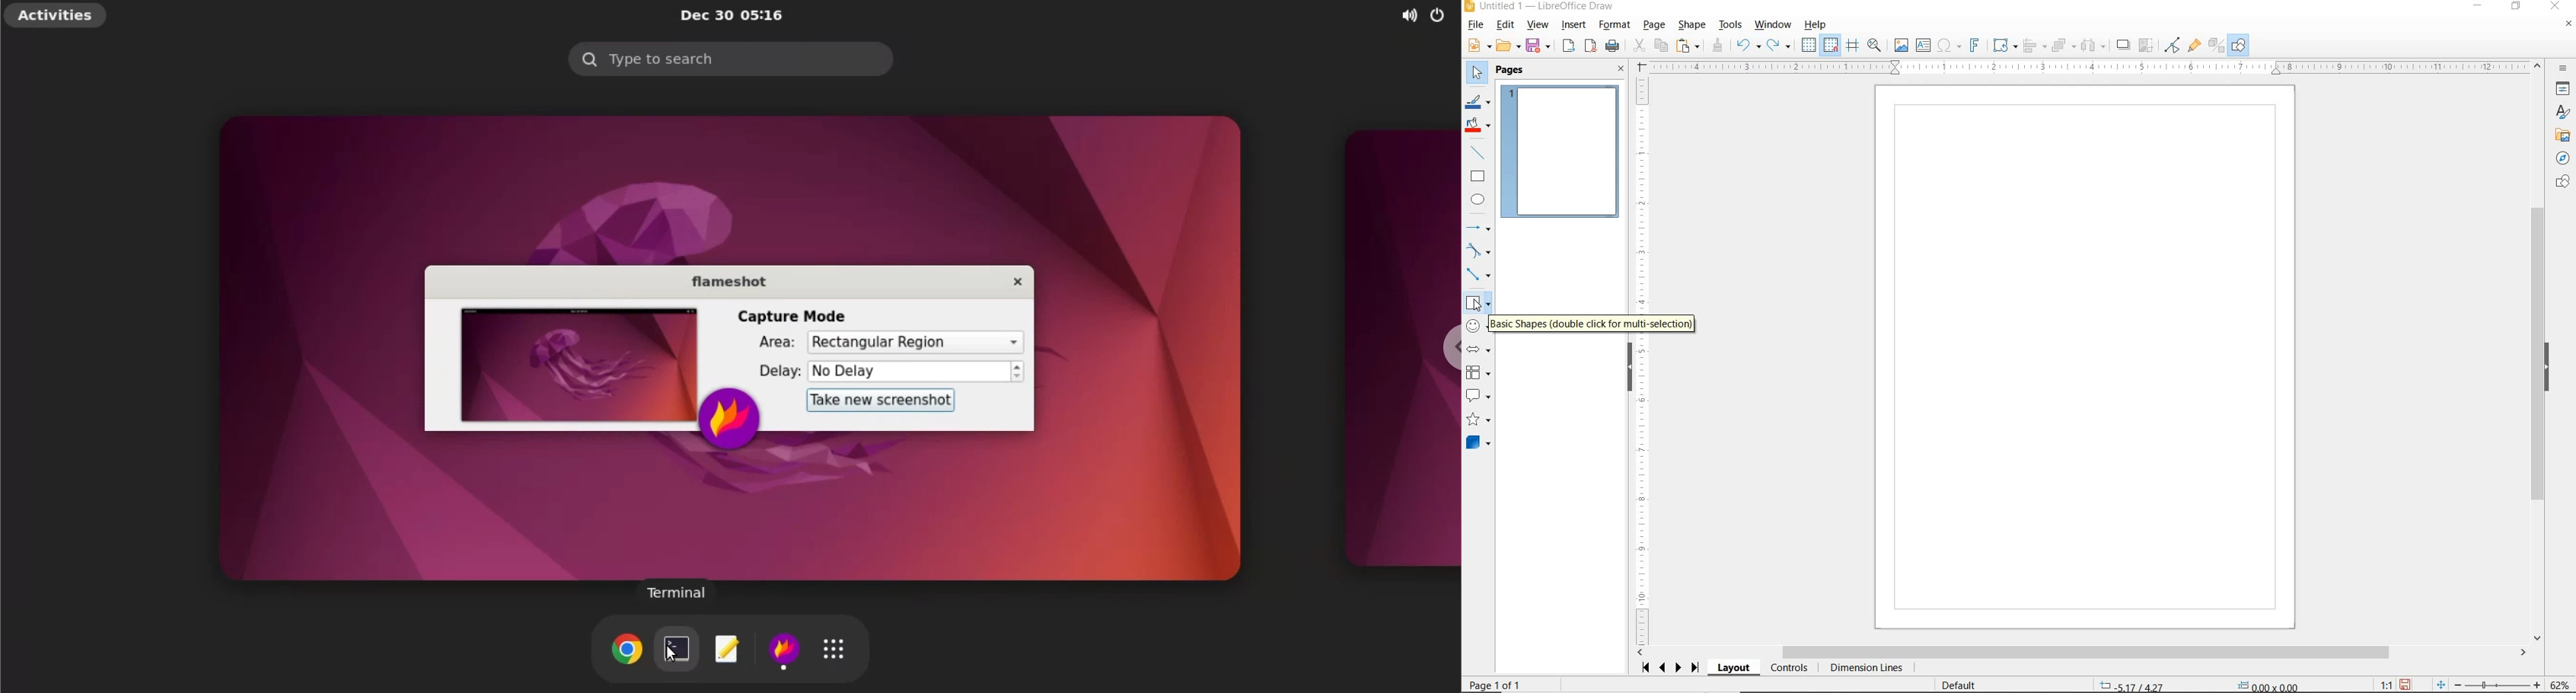 Image resolution: width=2576 pixels, height=700 pixels. I want to click on GALLERY, so click(2561, 134).